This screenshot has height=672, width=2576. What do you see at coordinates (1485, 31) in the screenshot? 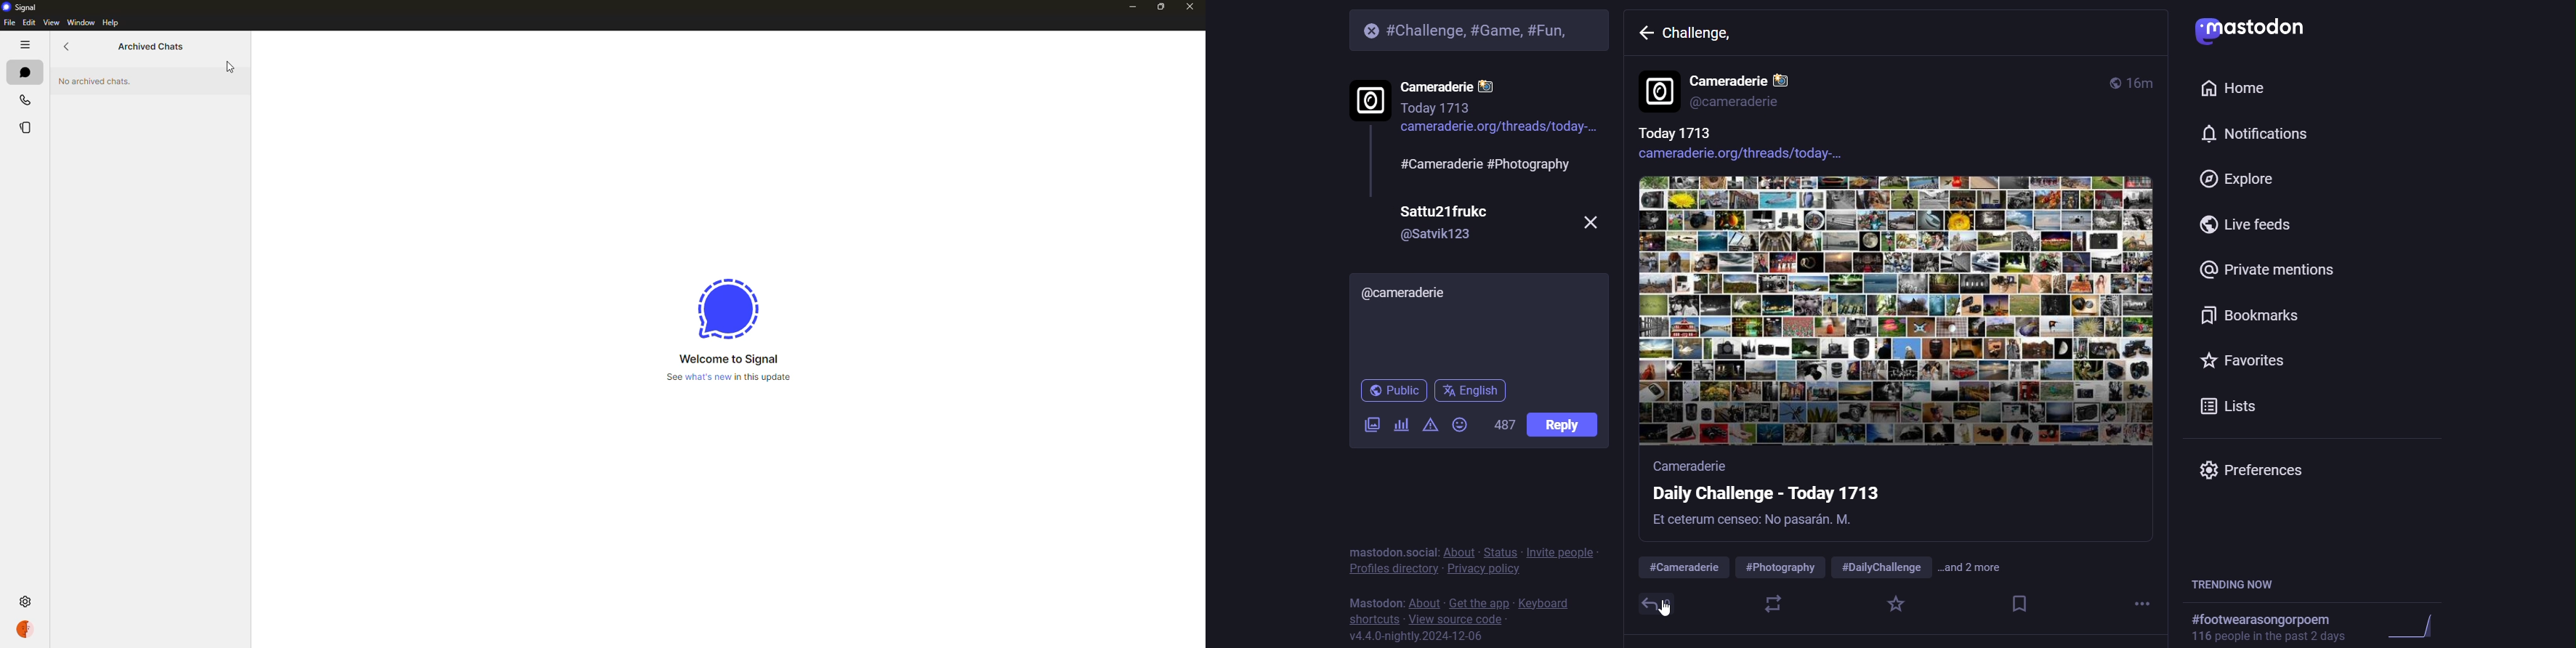
I see `#Challenge, #Game, #Fun,` at bounding box center [1485, 31].